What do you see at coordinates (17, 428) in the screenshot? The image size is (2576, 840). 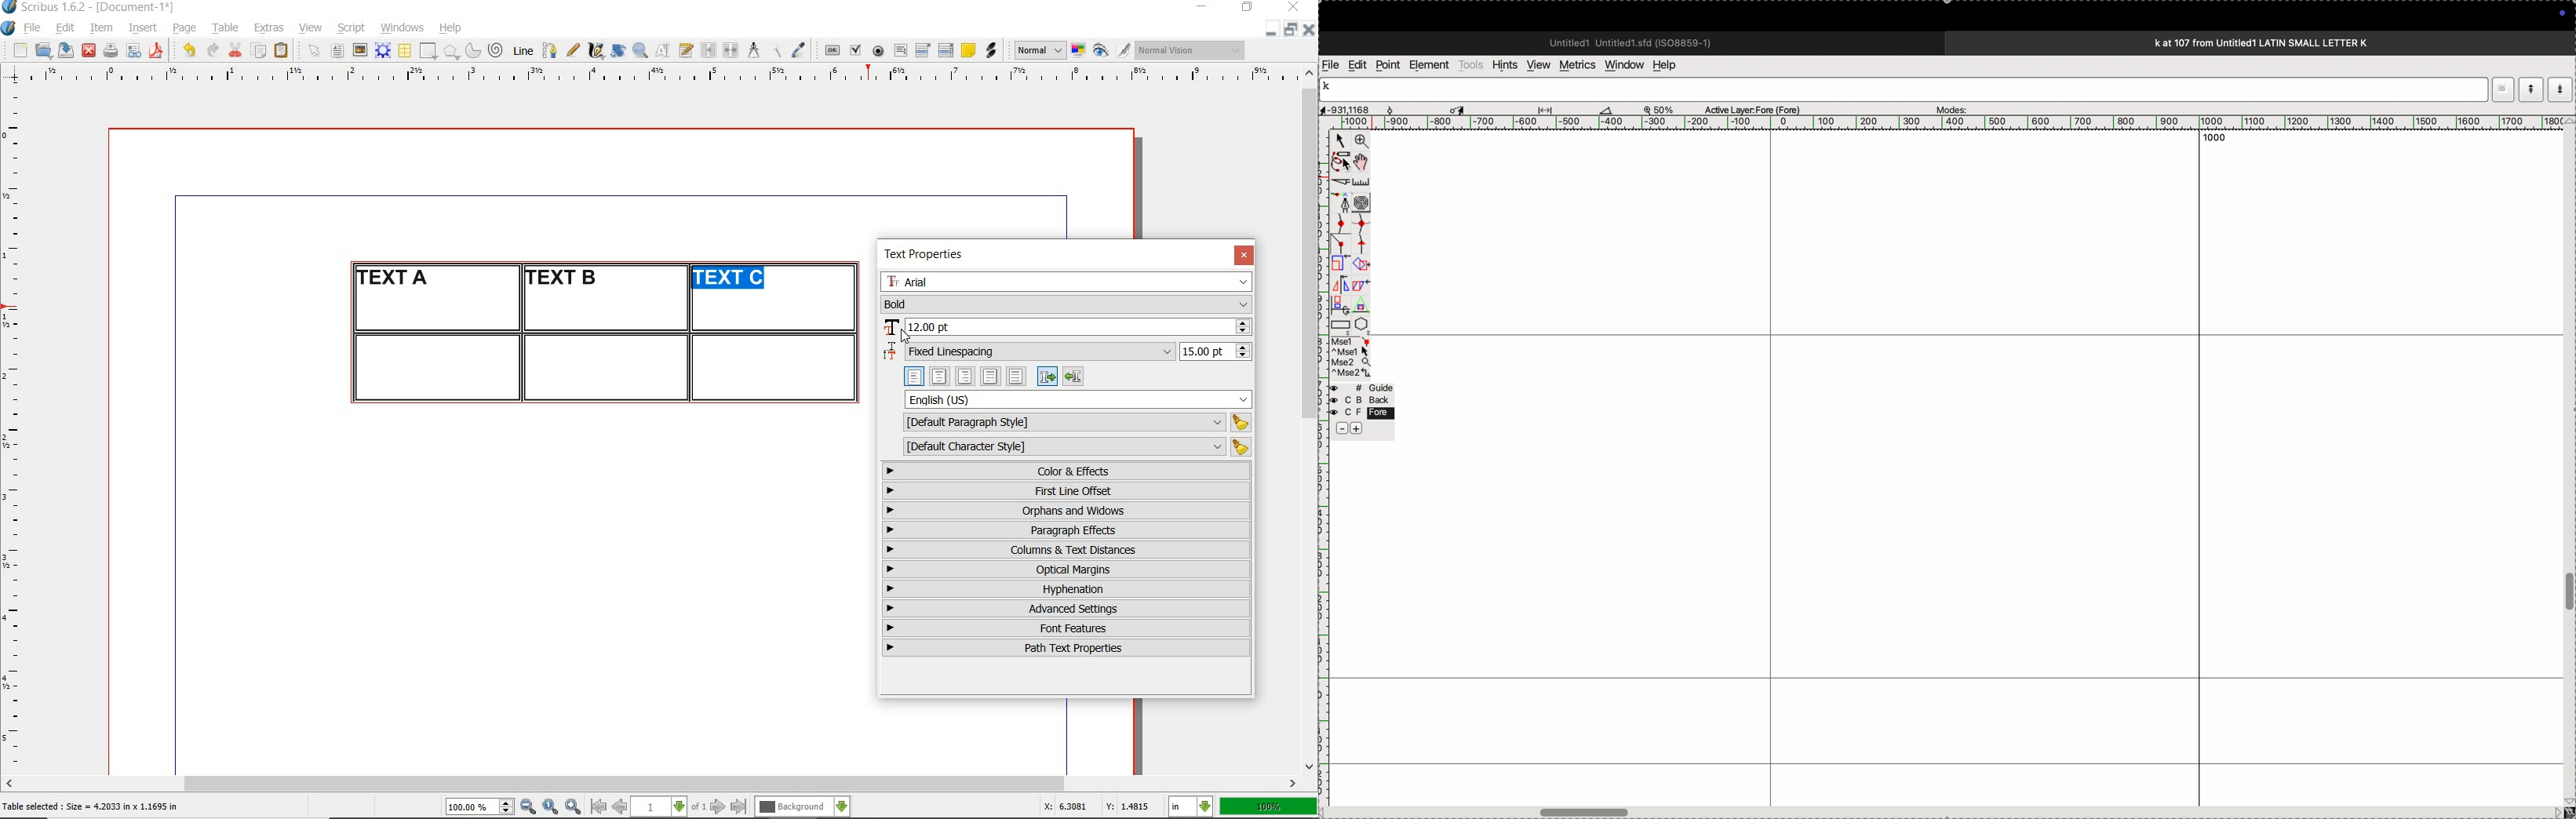 I see `ruler` at bounding box center [17, 428].